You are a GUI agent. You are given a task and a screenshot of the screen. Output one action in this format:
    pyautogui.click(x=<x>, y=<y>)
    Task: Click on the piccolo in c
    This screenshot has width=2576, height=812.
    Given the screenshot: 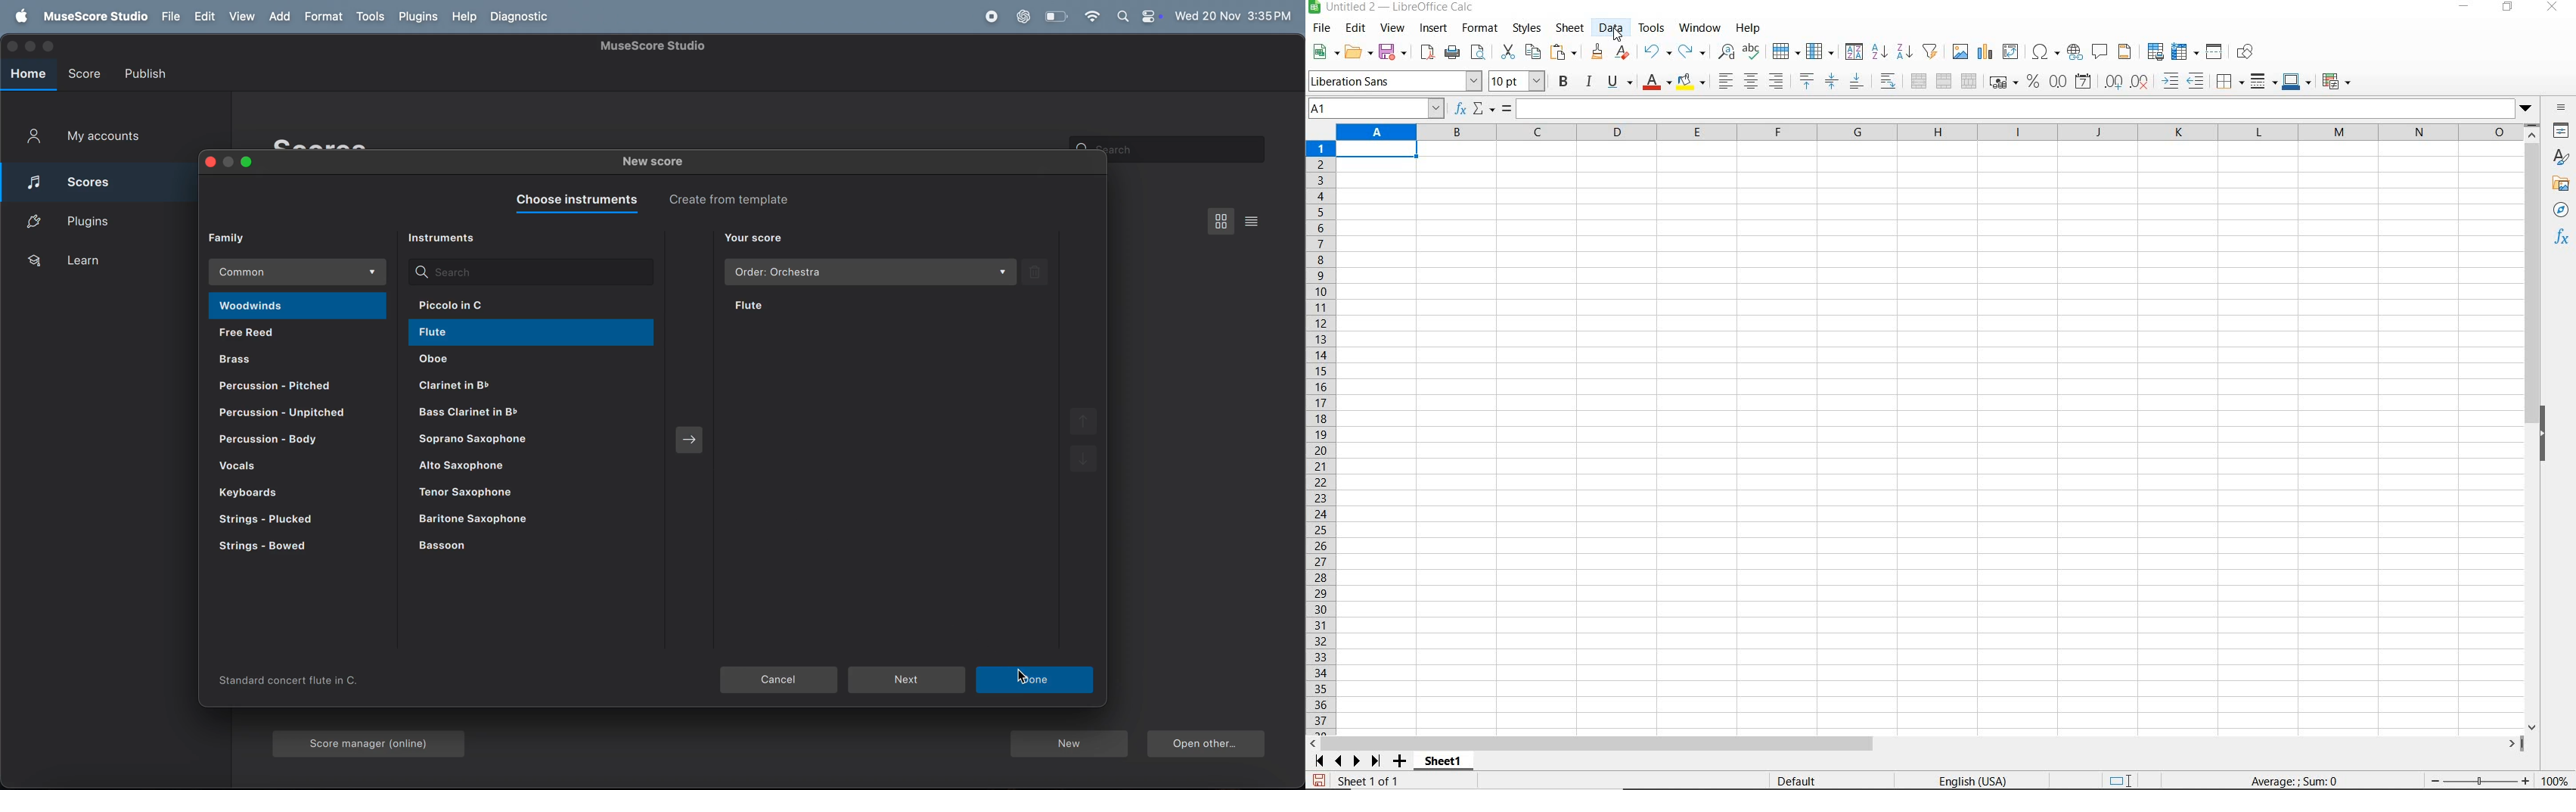 What is the action you would take?
    pyautogui.click(x=492, y=304)
    